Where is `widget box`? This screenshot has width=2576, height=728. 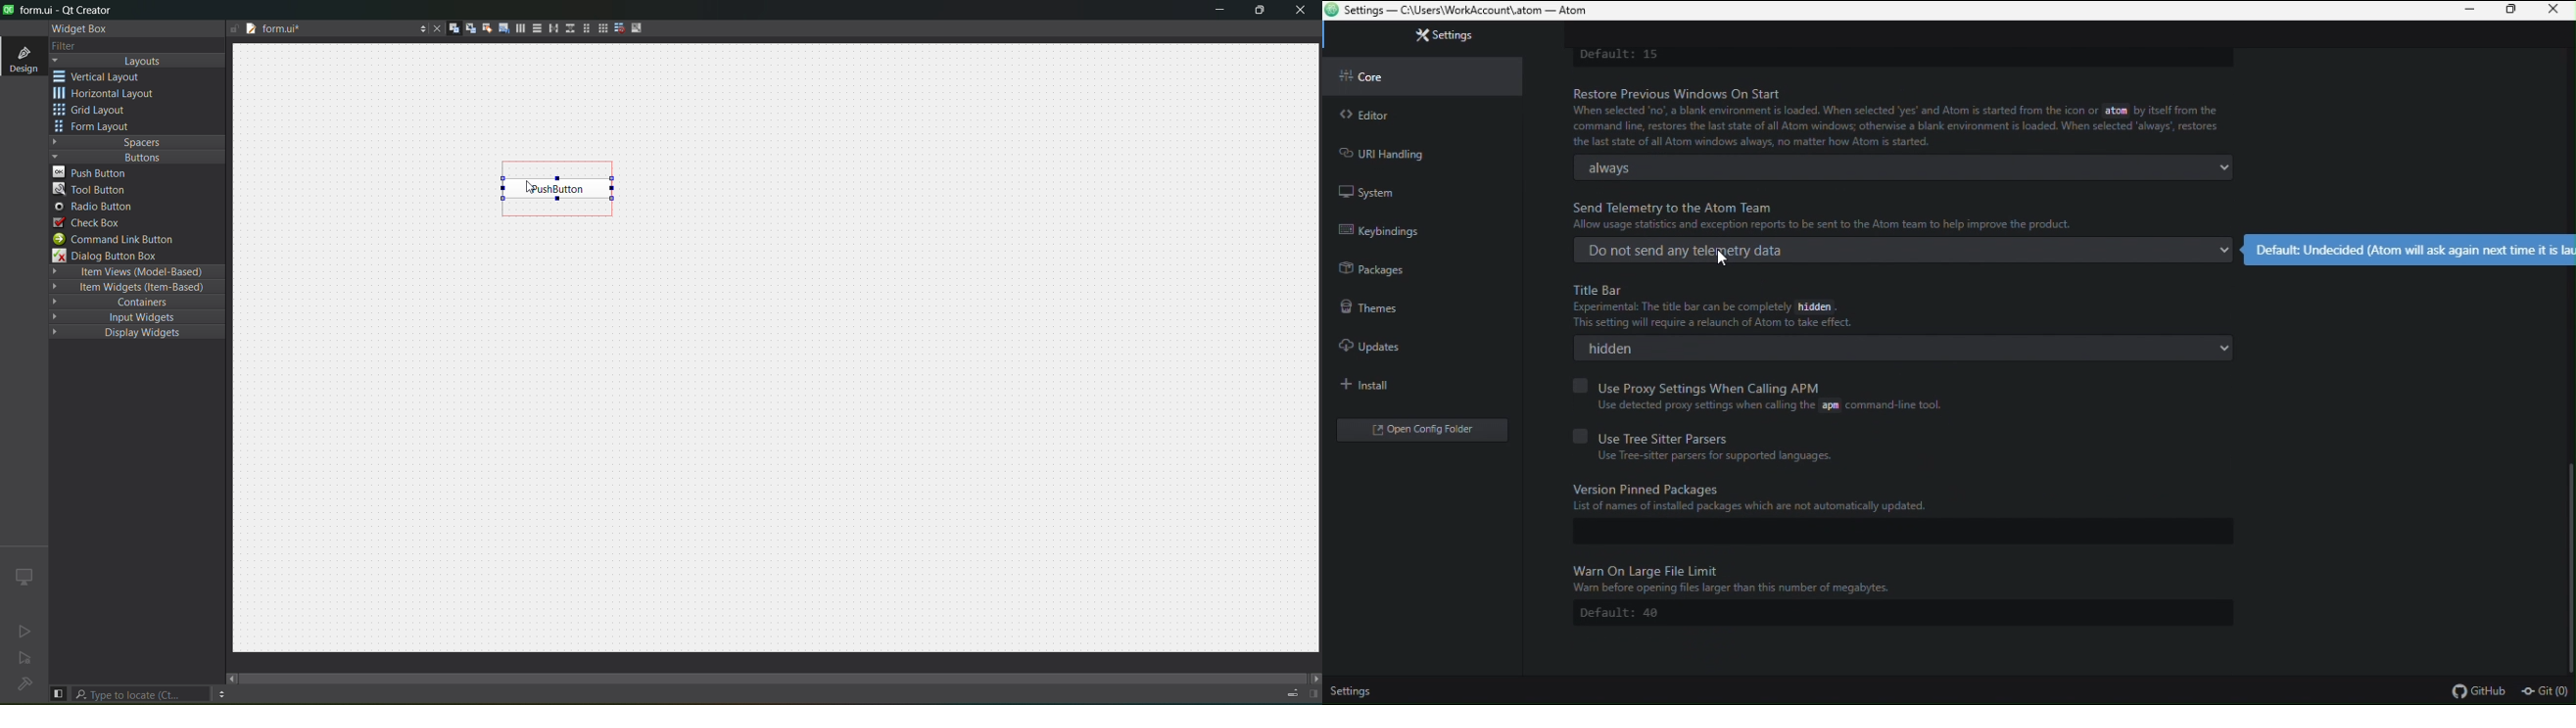
widget box is located at coordinates (77, 28).